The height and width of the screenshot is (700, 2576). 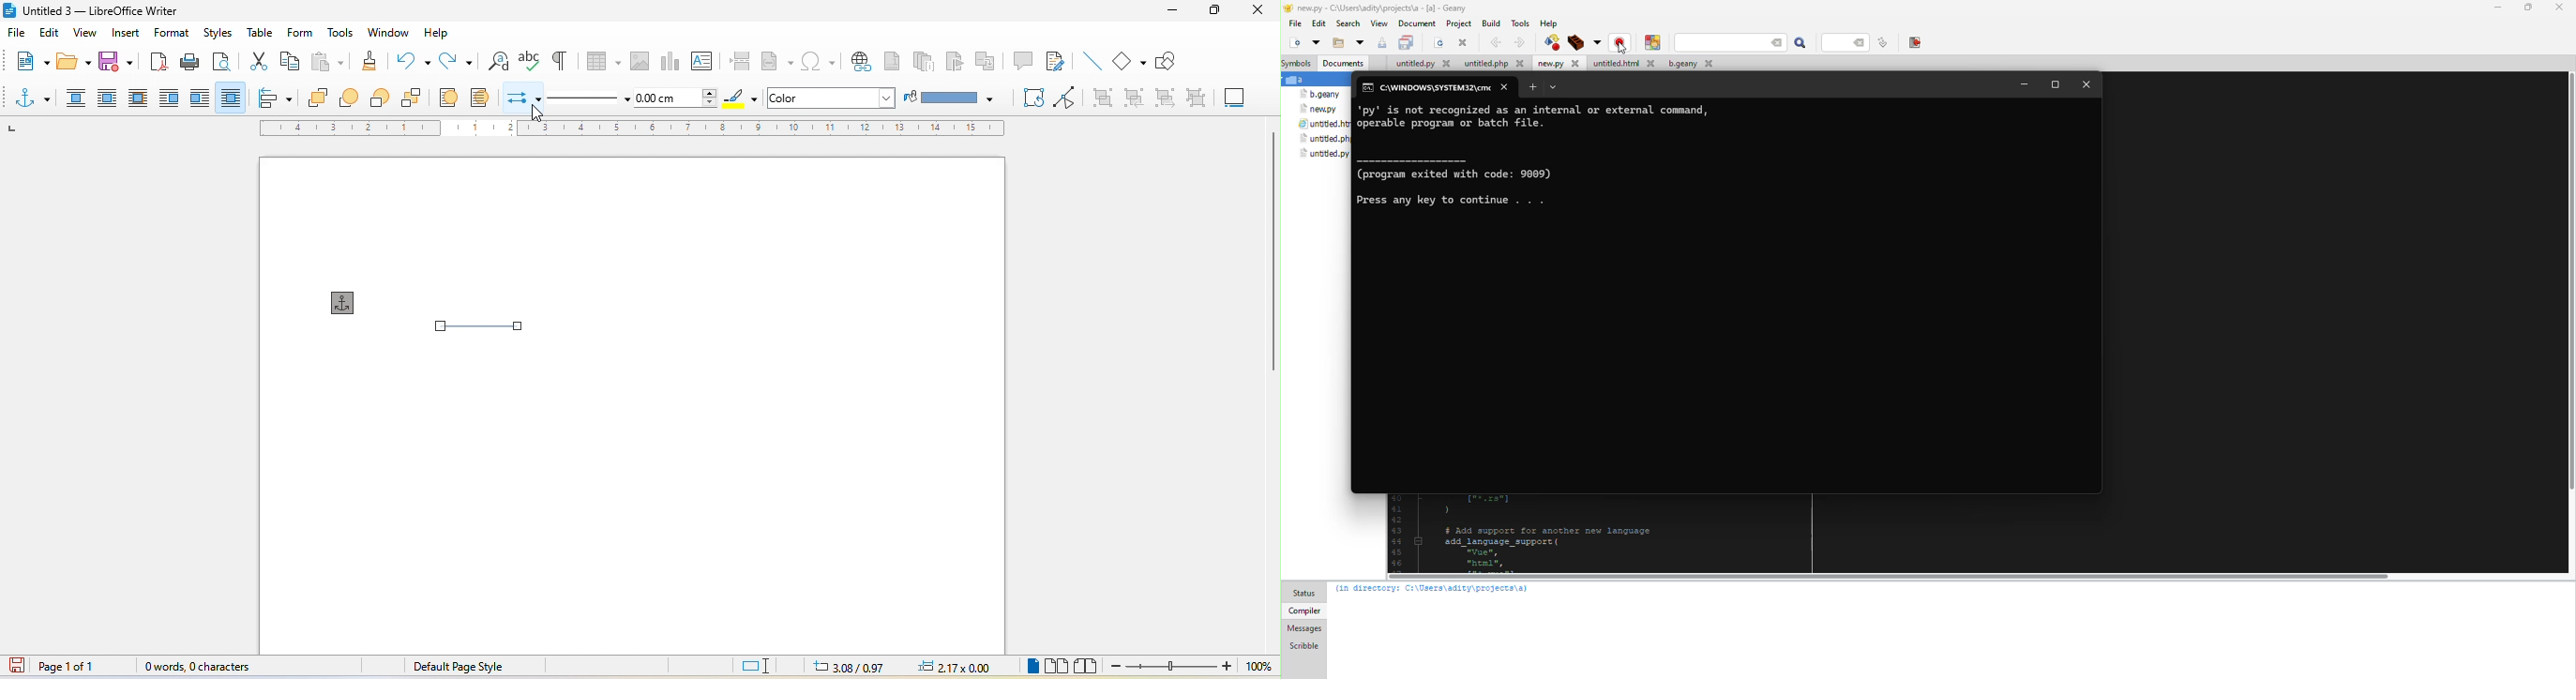 I want to click on cursor movement, so click(x=543, y=113).